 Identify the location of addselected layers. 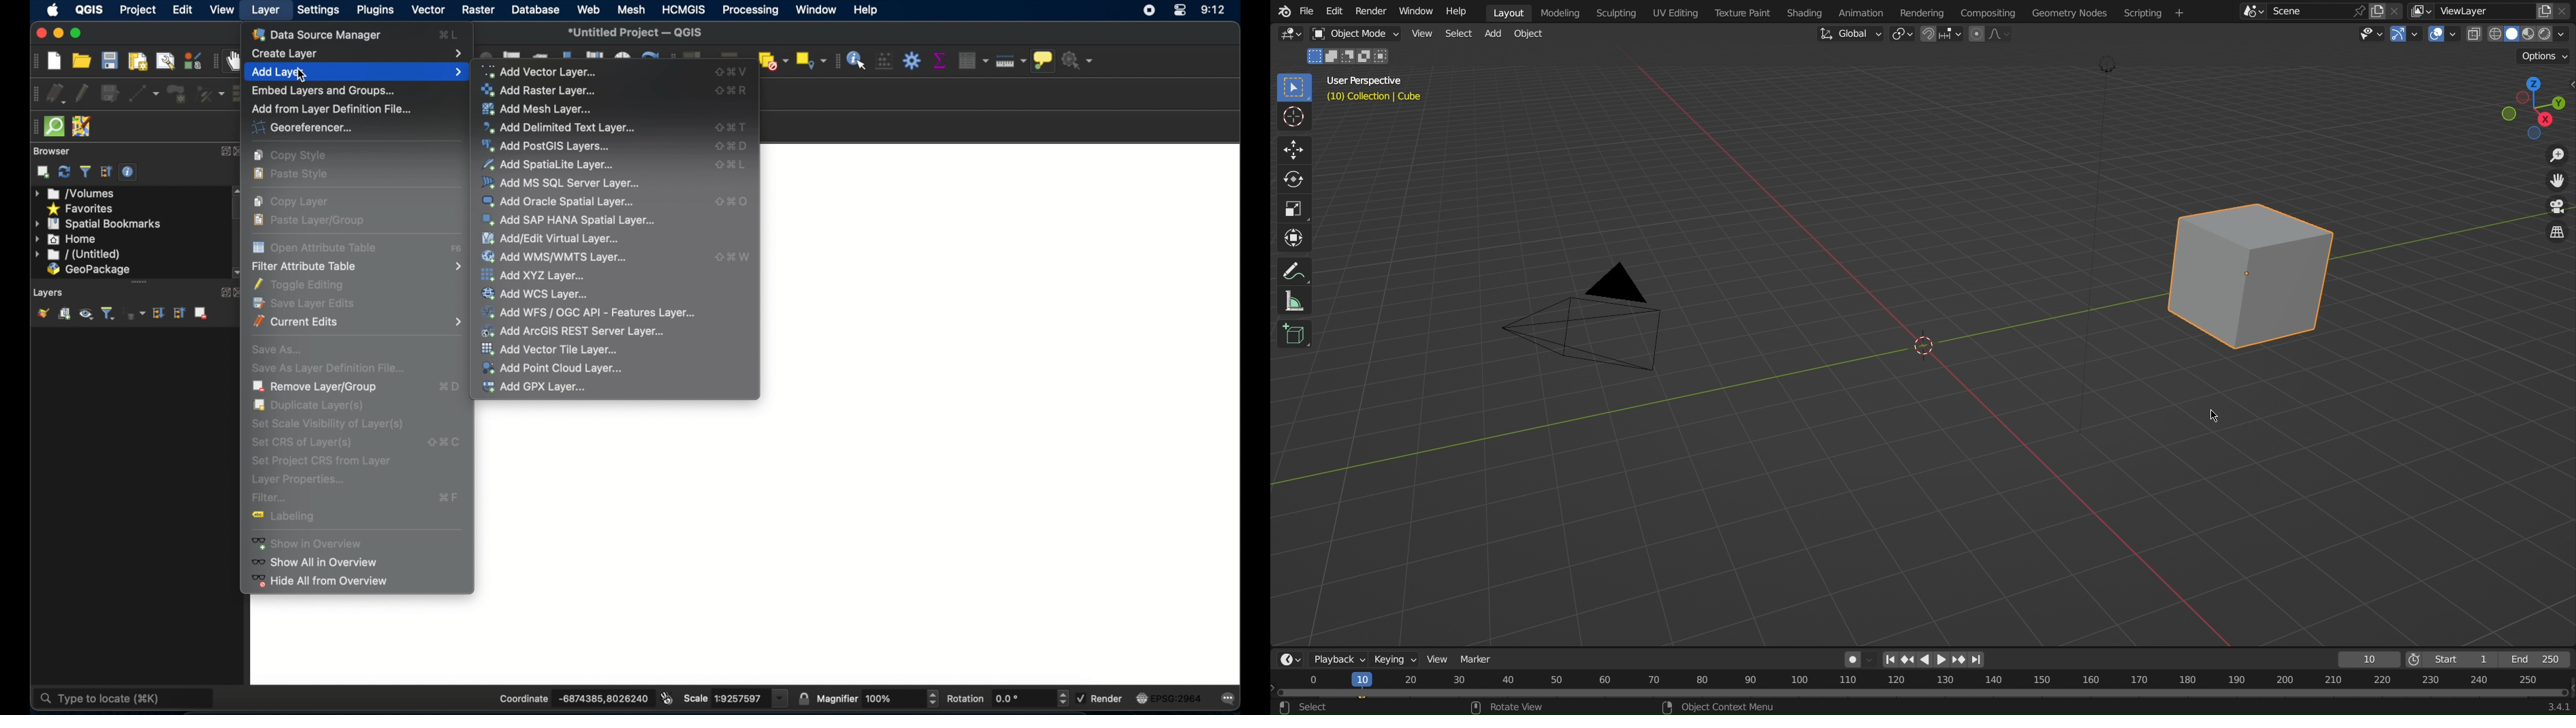
(42, 172).